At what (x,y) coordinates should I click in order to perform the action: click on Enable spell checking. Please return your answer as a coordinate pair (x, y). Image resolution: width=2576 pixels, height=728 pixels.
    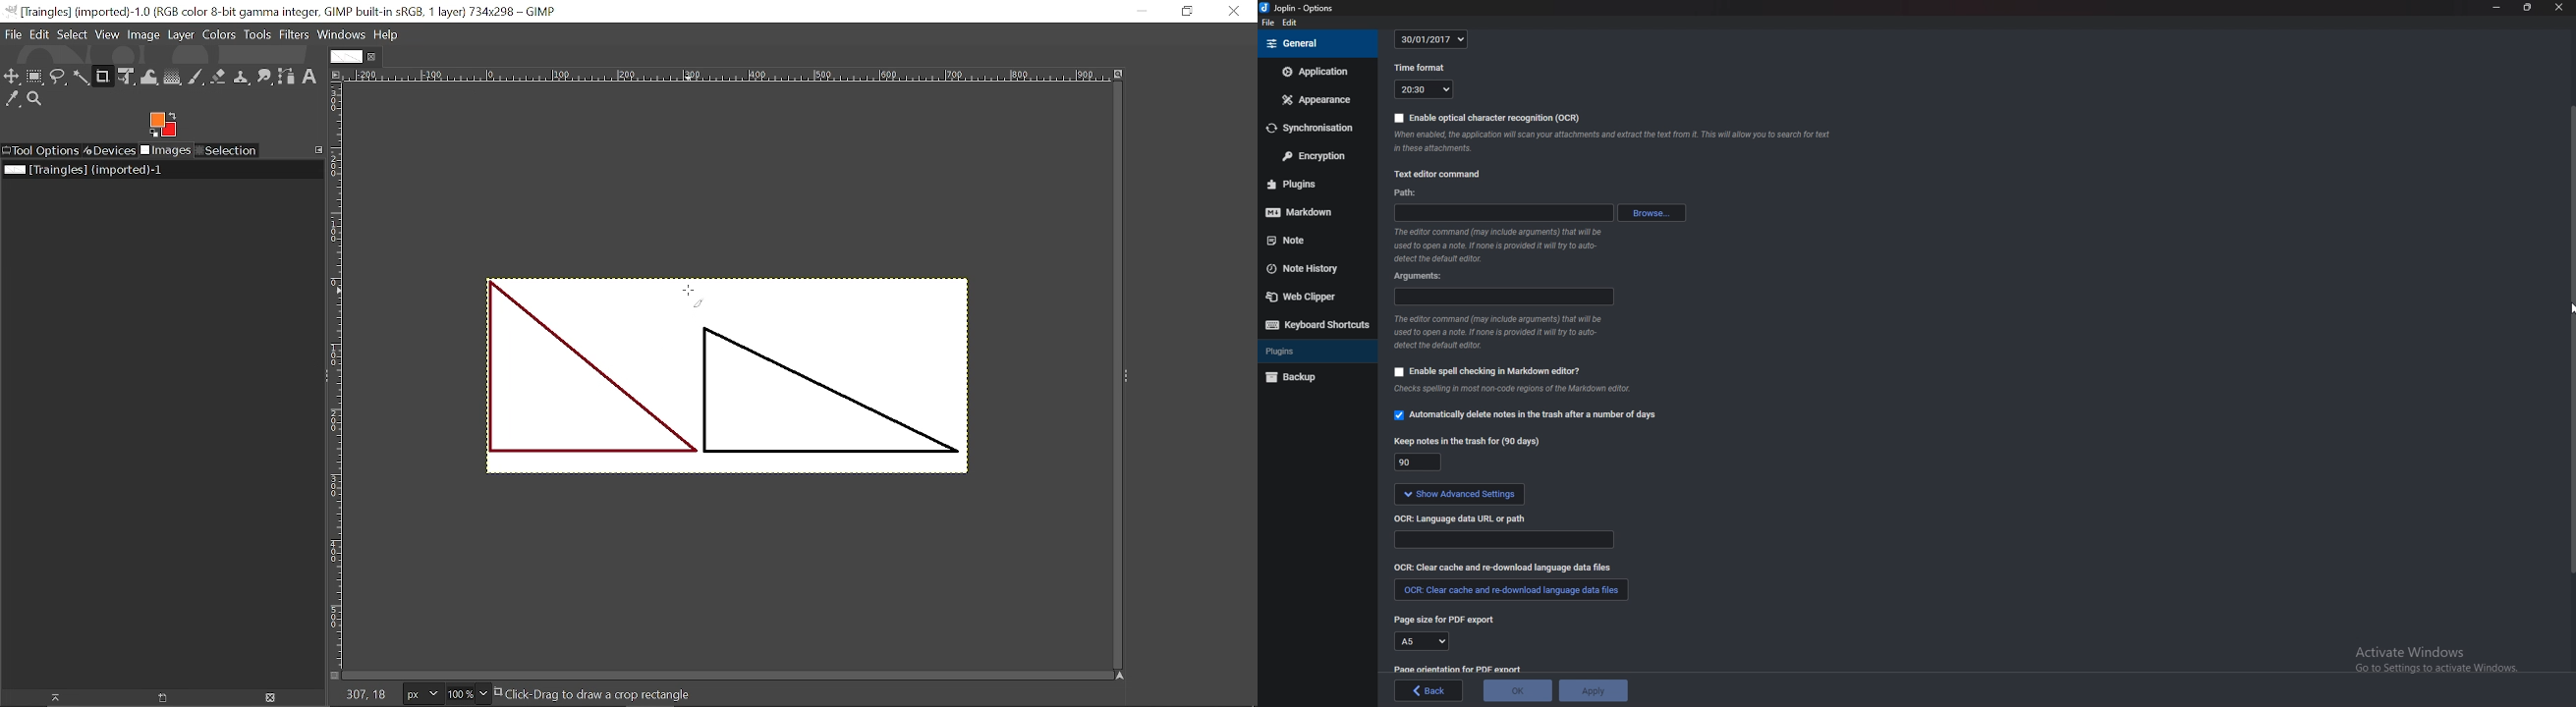
    Looking at the image, I should click on (1488, 372).